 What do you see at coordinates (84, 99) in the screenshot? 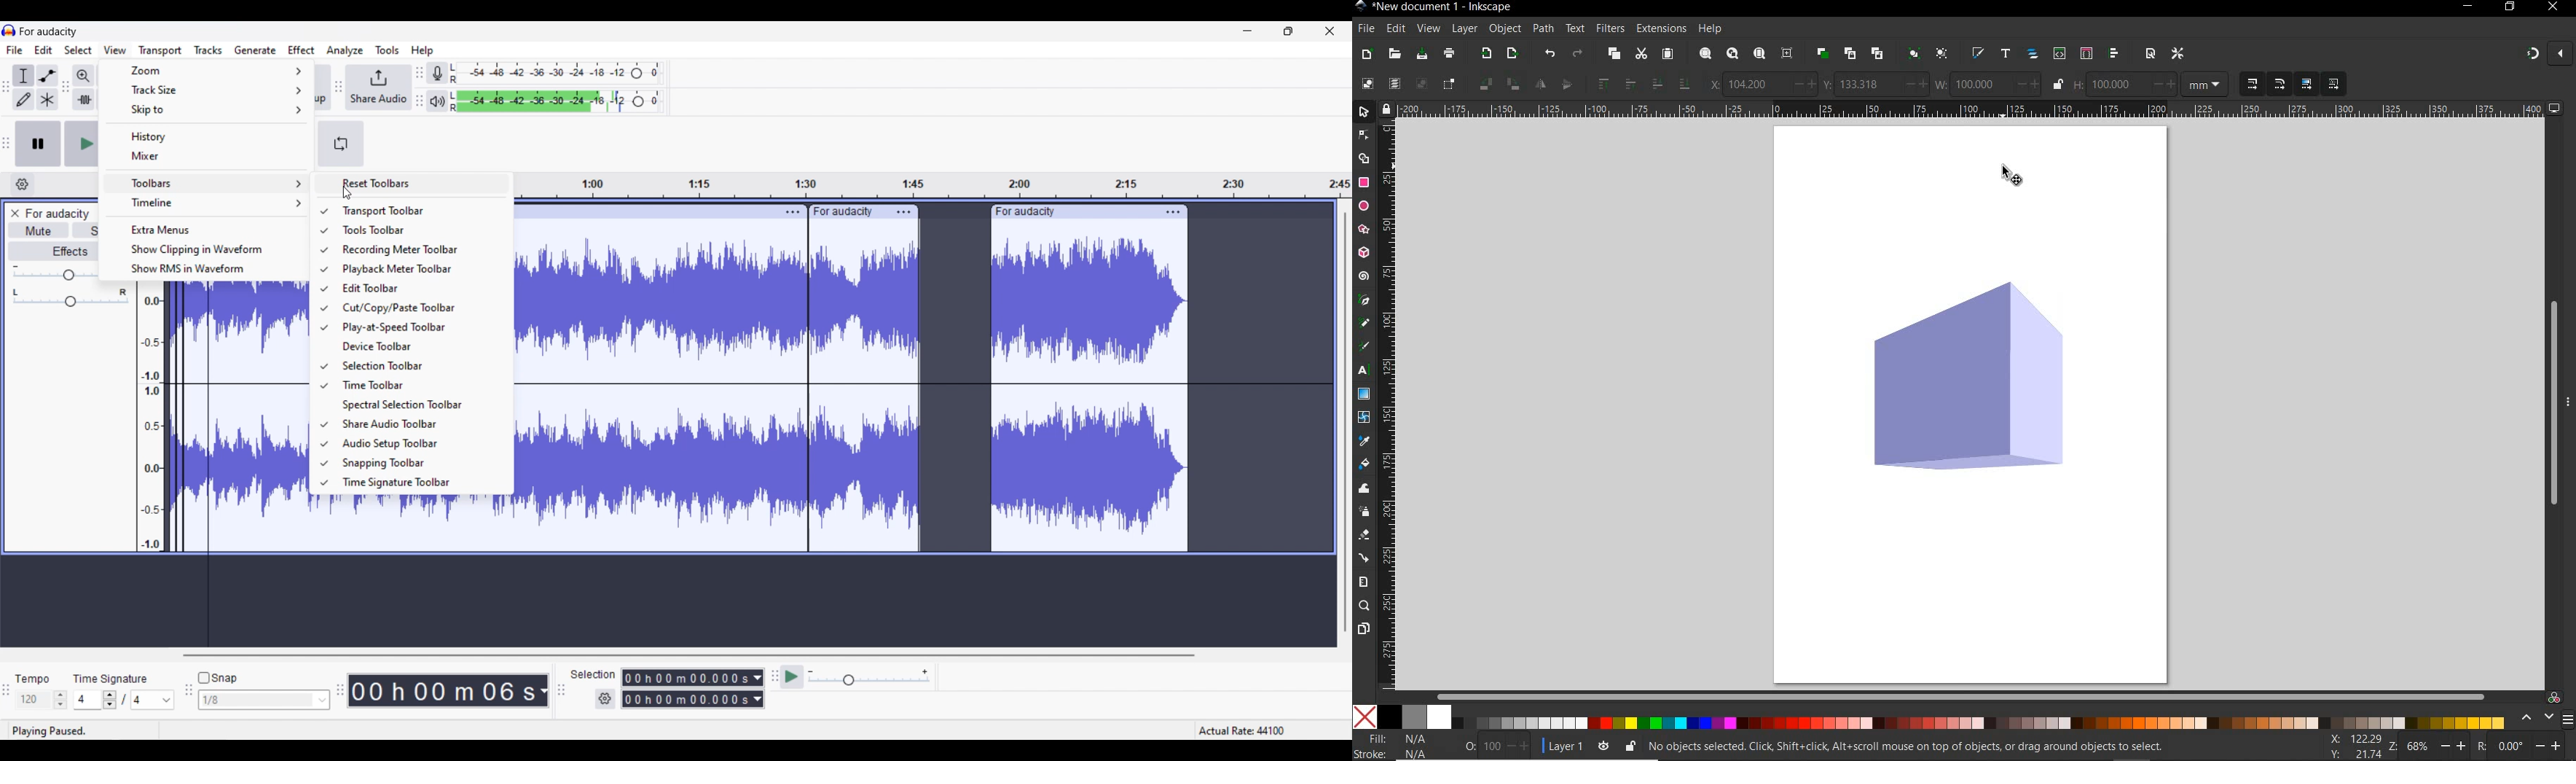
I see `Trim audio outside selection` at bounding box center [84, 99].